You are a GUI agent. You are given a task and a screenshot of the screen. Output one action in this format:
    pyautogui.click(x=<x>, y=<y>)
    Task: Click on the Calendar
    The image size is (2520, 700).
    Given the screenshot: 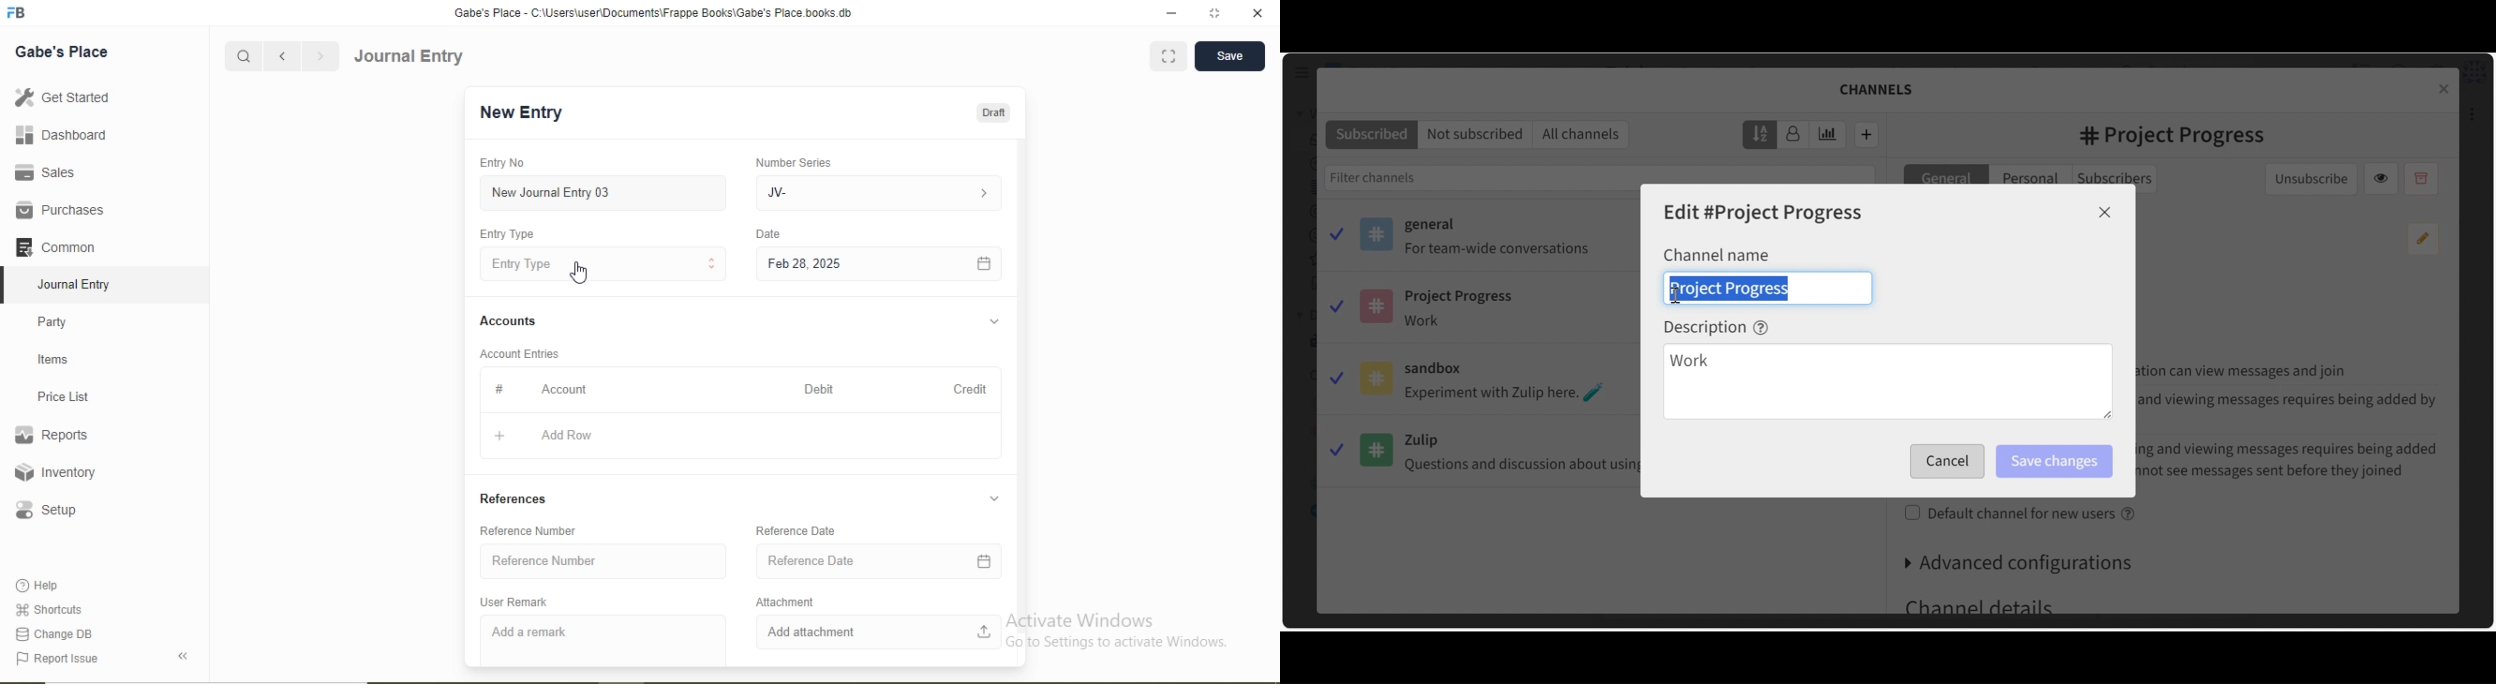 What is the action you would take?
    pyautogui.click(x=984, y=265)
    